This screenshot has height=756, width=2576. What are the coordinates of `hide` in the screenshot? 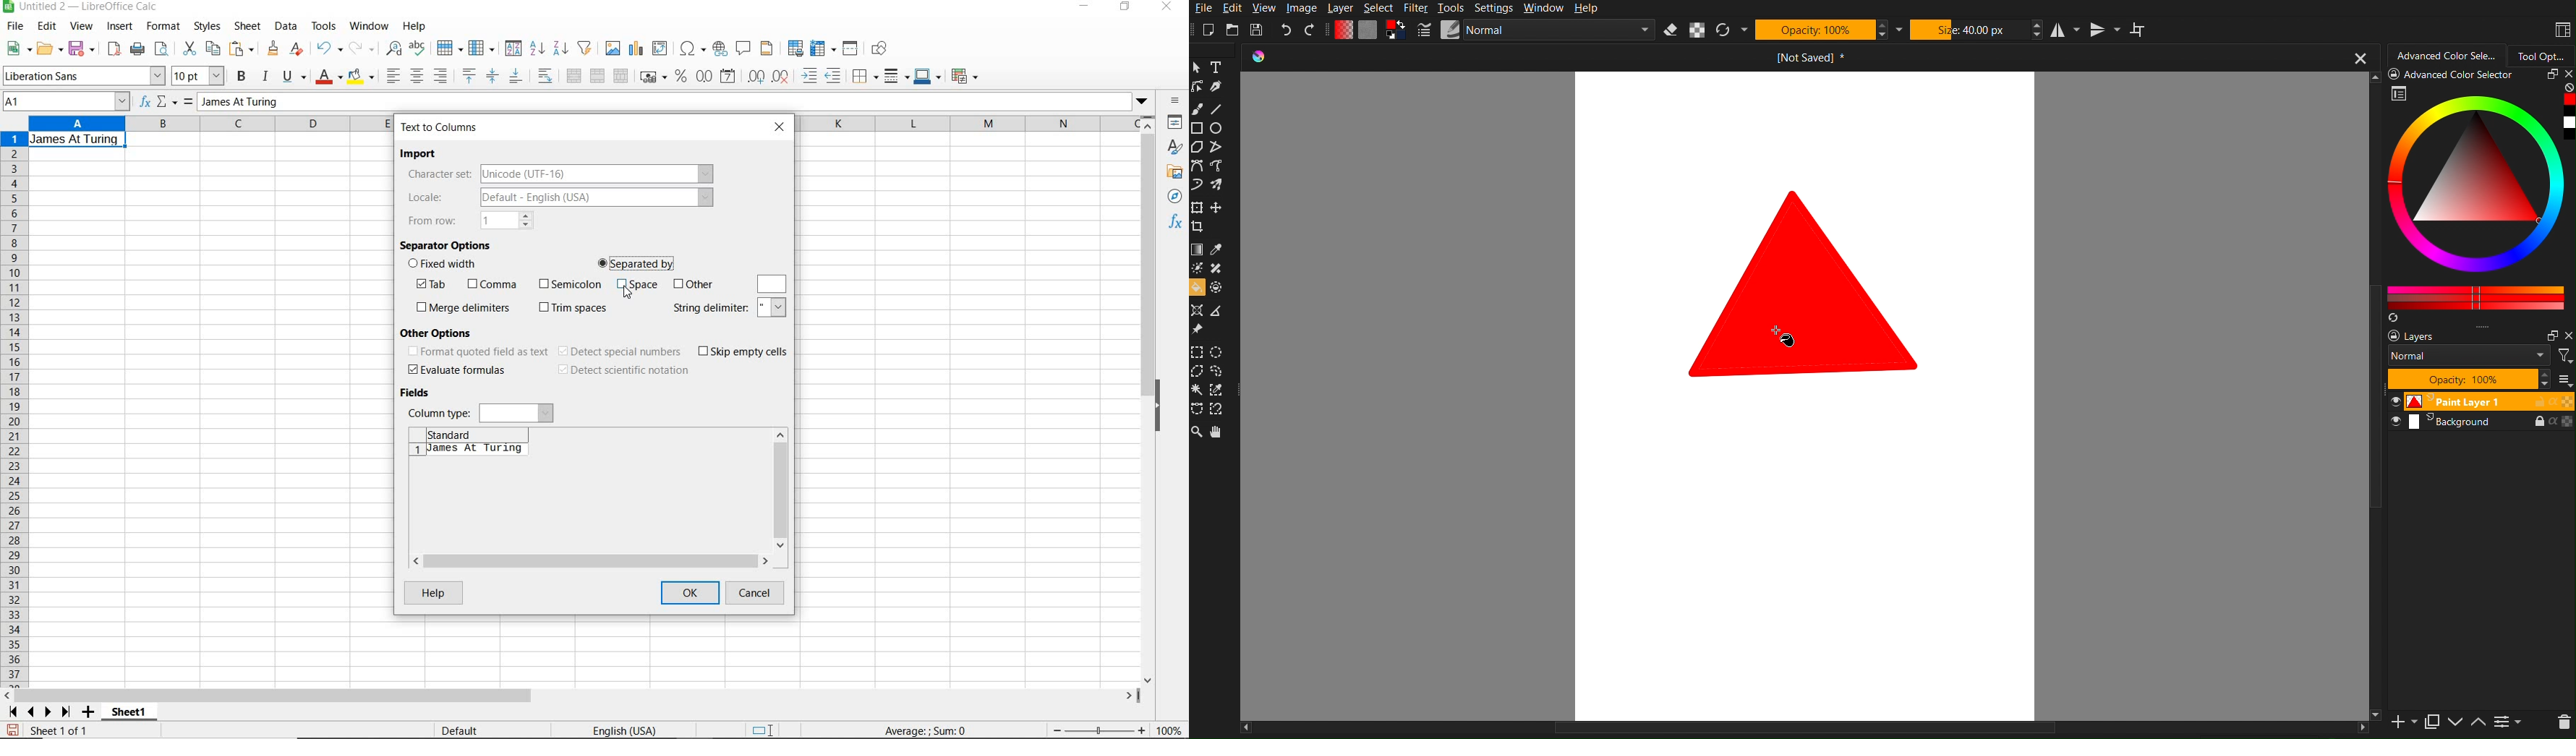 It's located at (1162, 406).